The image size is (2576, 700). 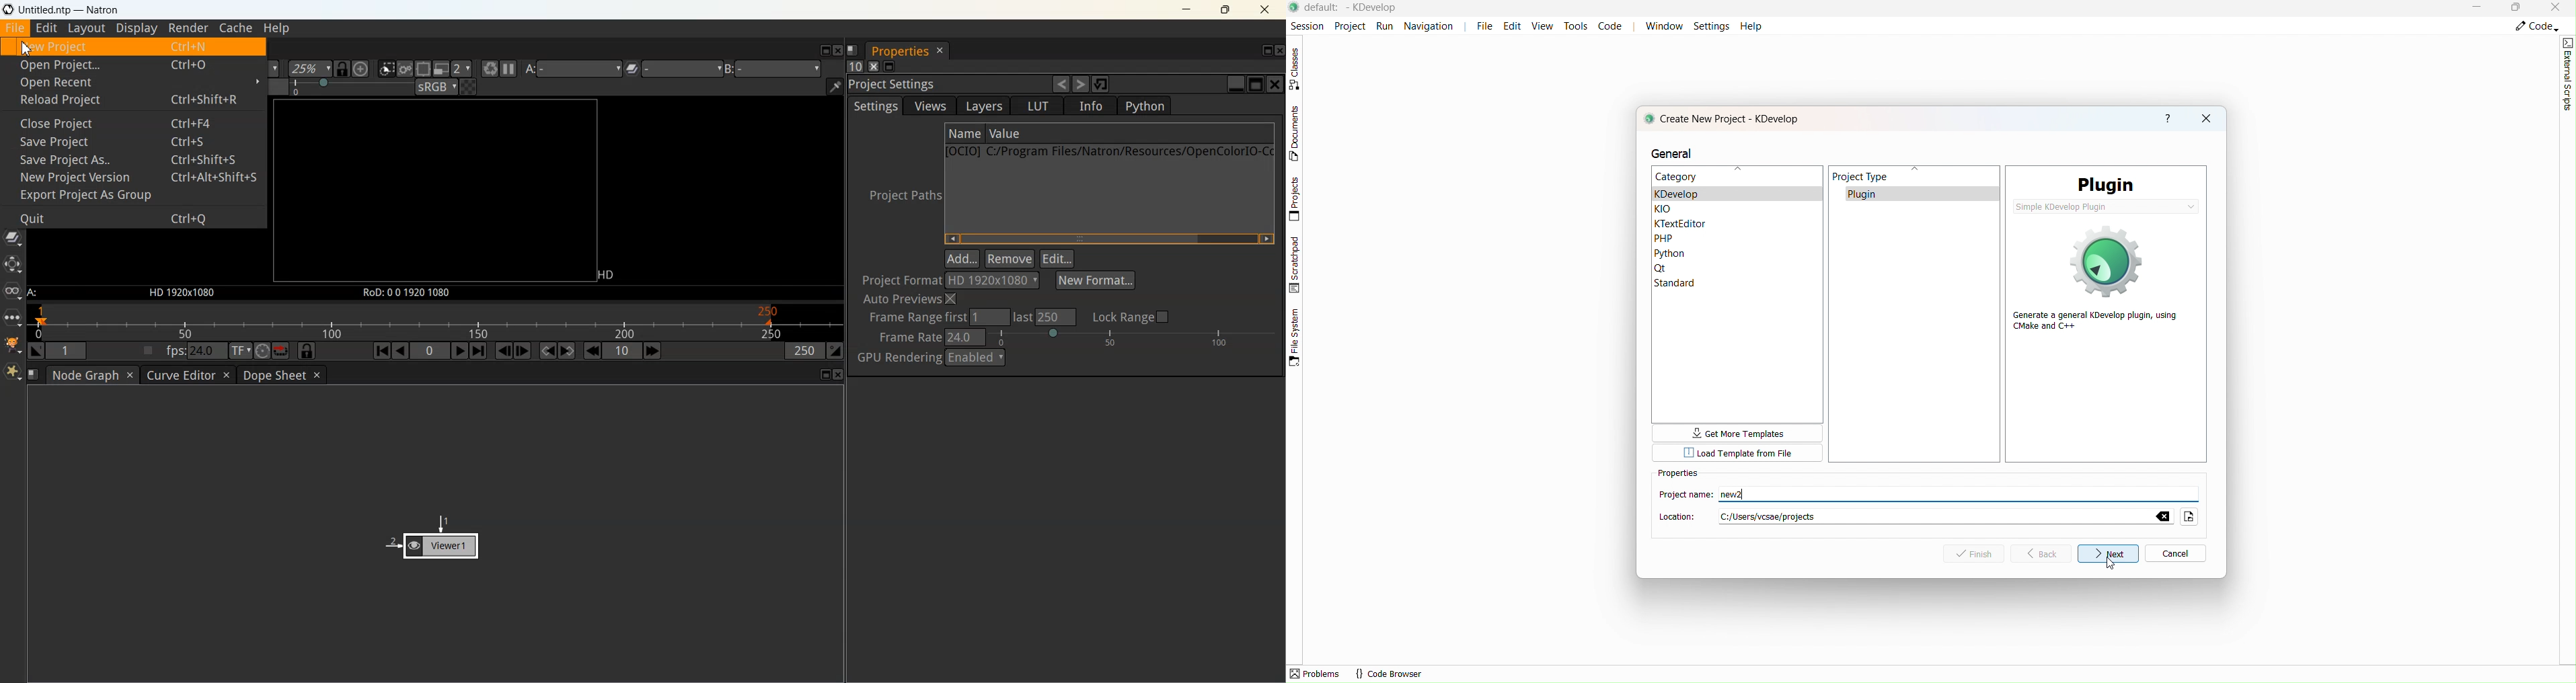 What do you see at coordinates (2205, 119) in the screenshot?
I see `close` at bounding box center [2205, 119].